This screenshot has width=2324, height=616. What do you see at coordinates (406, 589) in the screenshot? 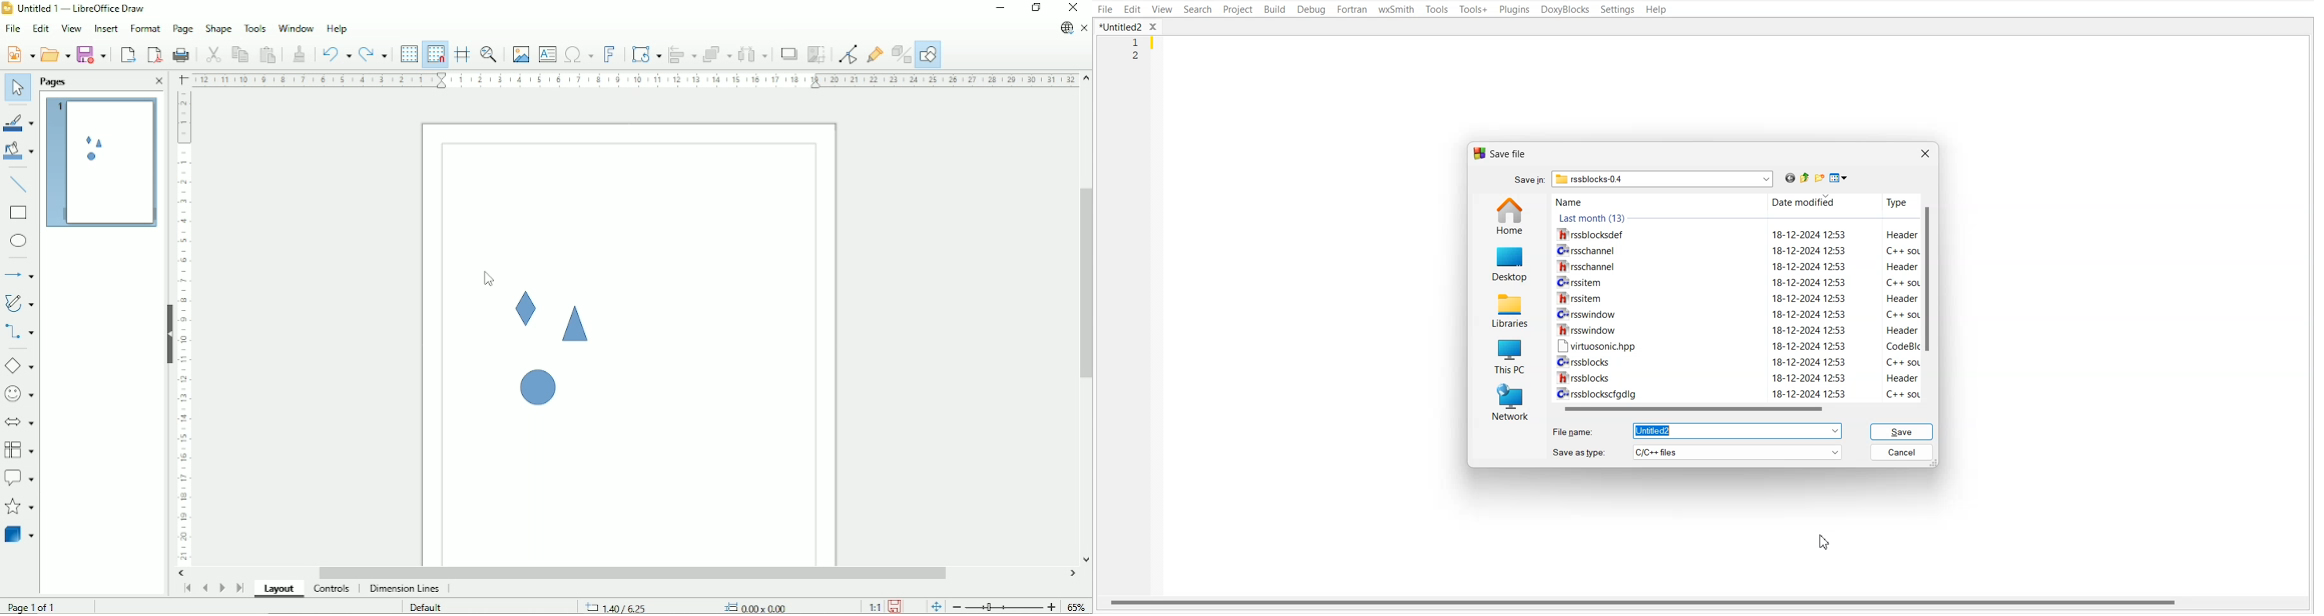
I see `Dimension lines` at bounding box center [406, 589].